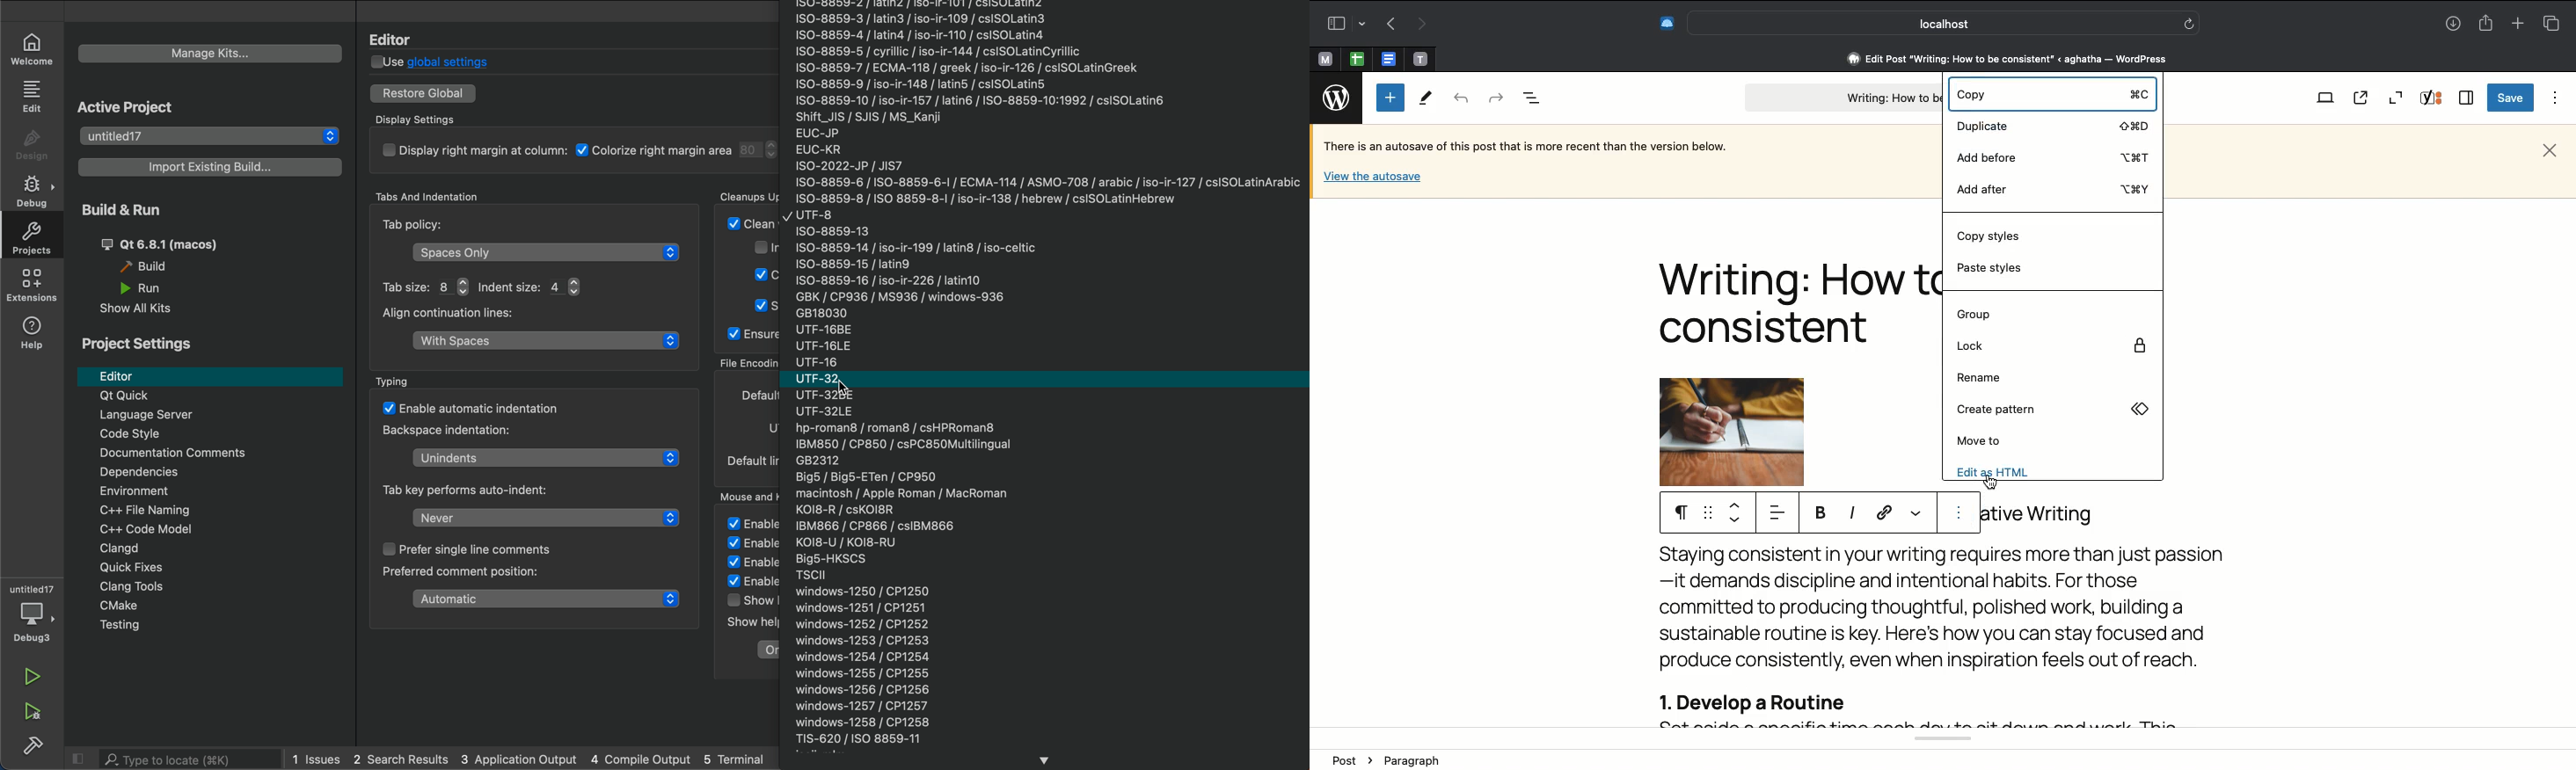 The image size is (2576, 784). I want to click on Tabs, so click(2550, 23).